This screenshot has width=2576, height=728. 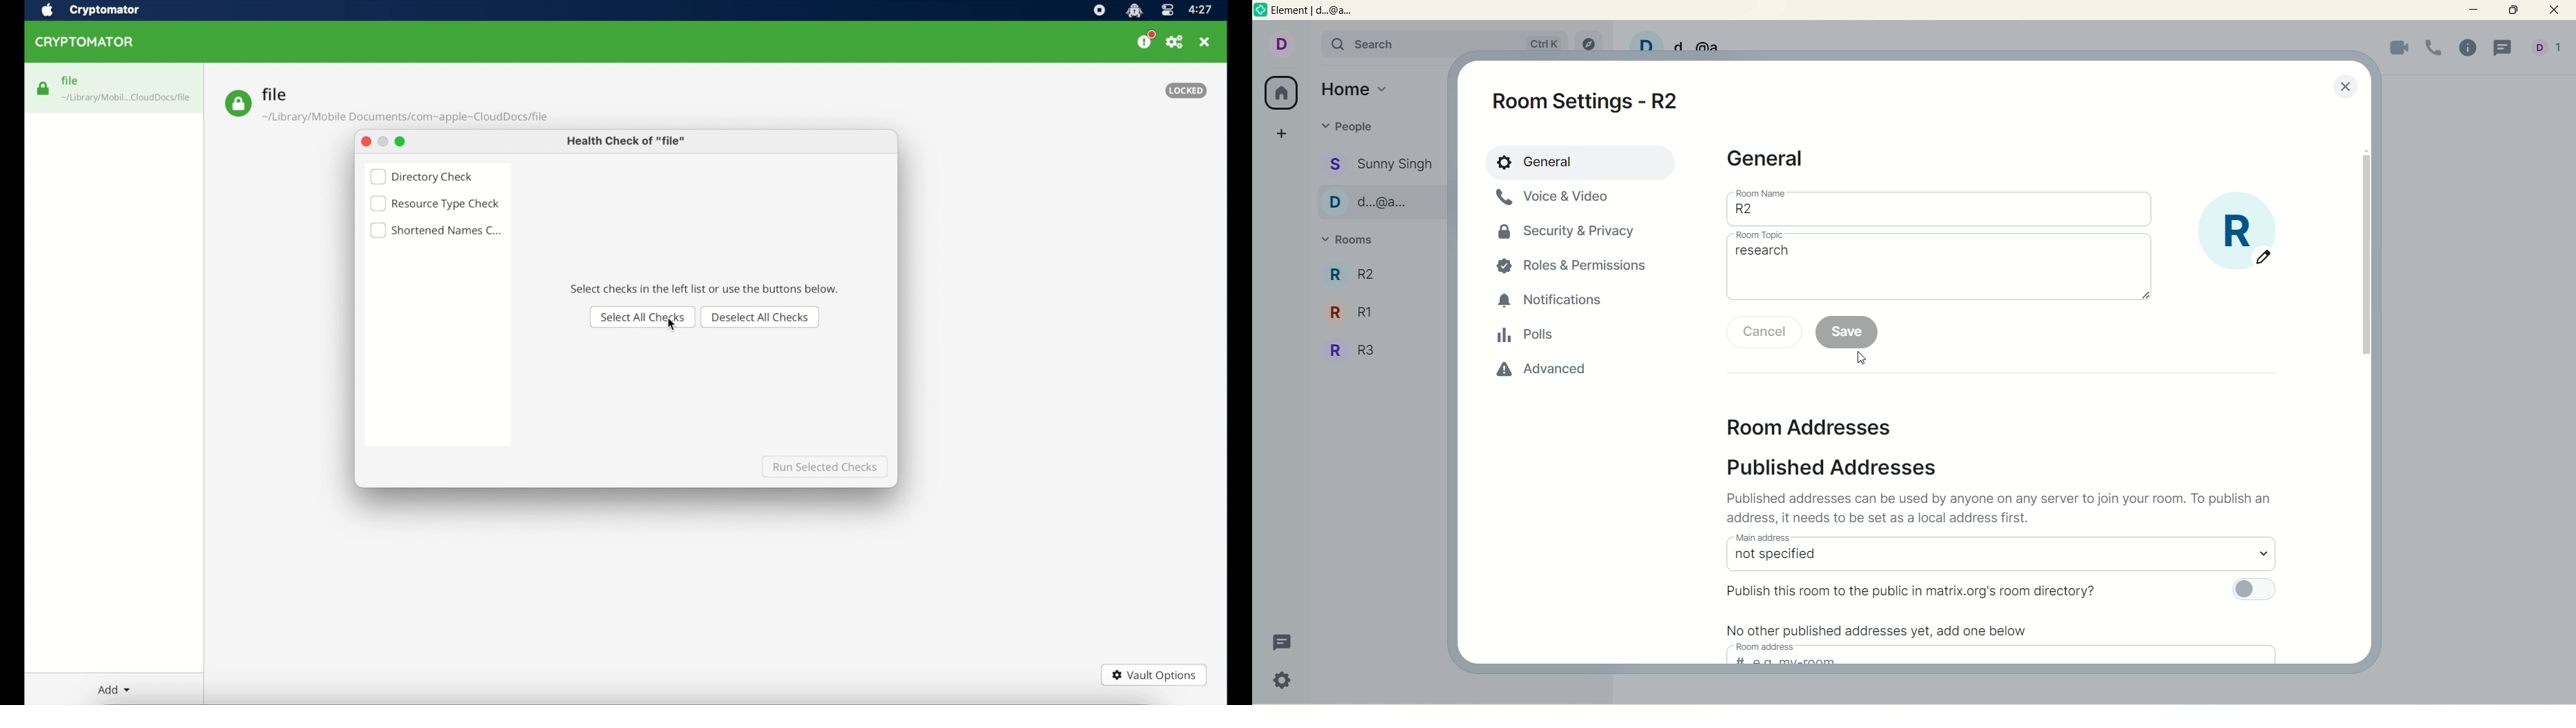 I want to click on advanced, so click(x=1535, y=376).